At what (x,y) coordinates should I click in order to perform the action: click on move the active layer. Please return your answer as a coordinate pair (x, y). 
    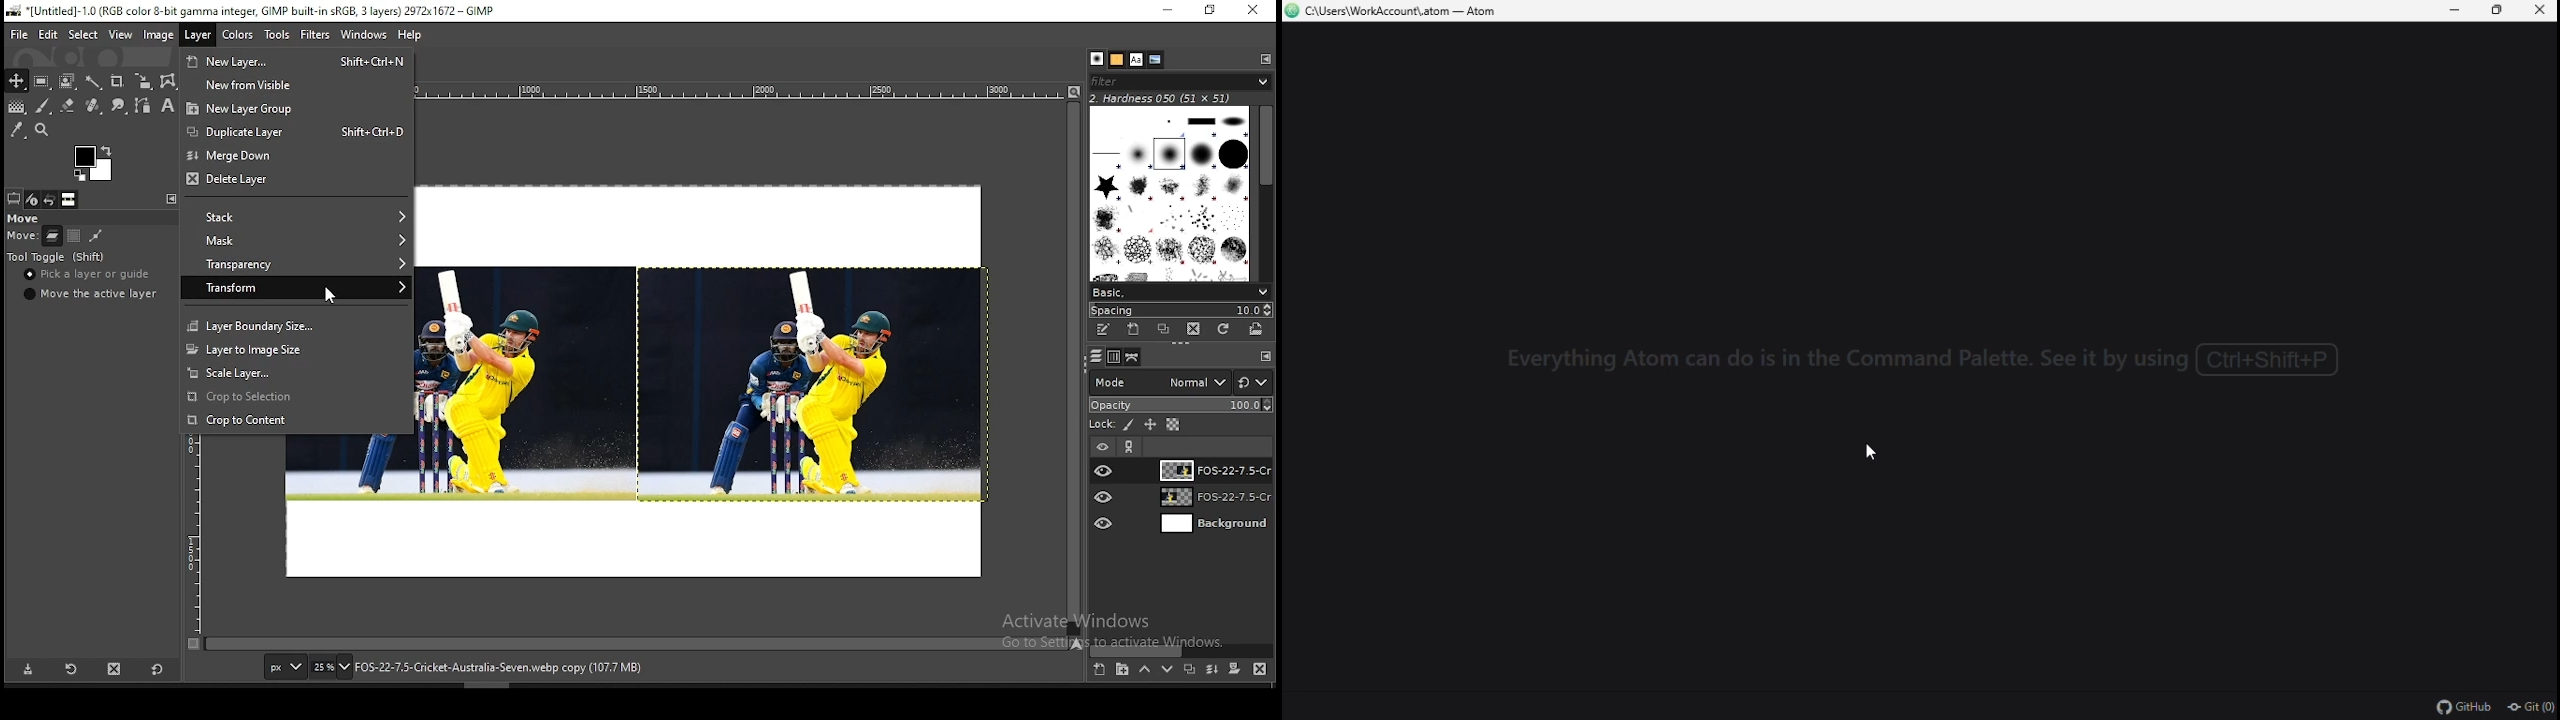
    Looking at the image, I should click on (88, 294).